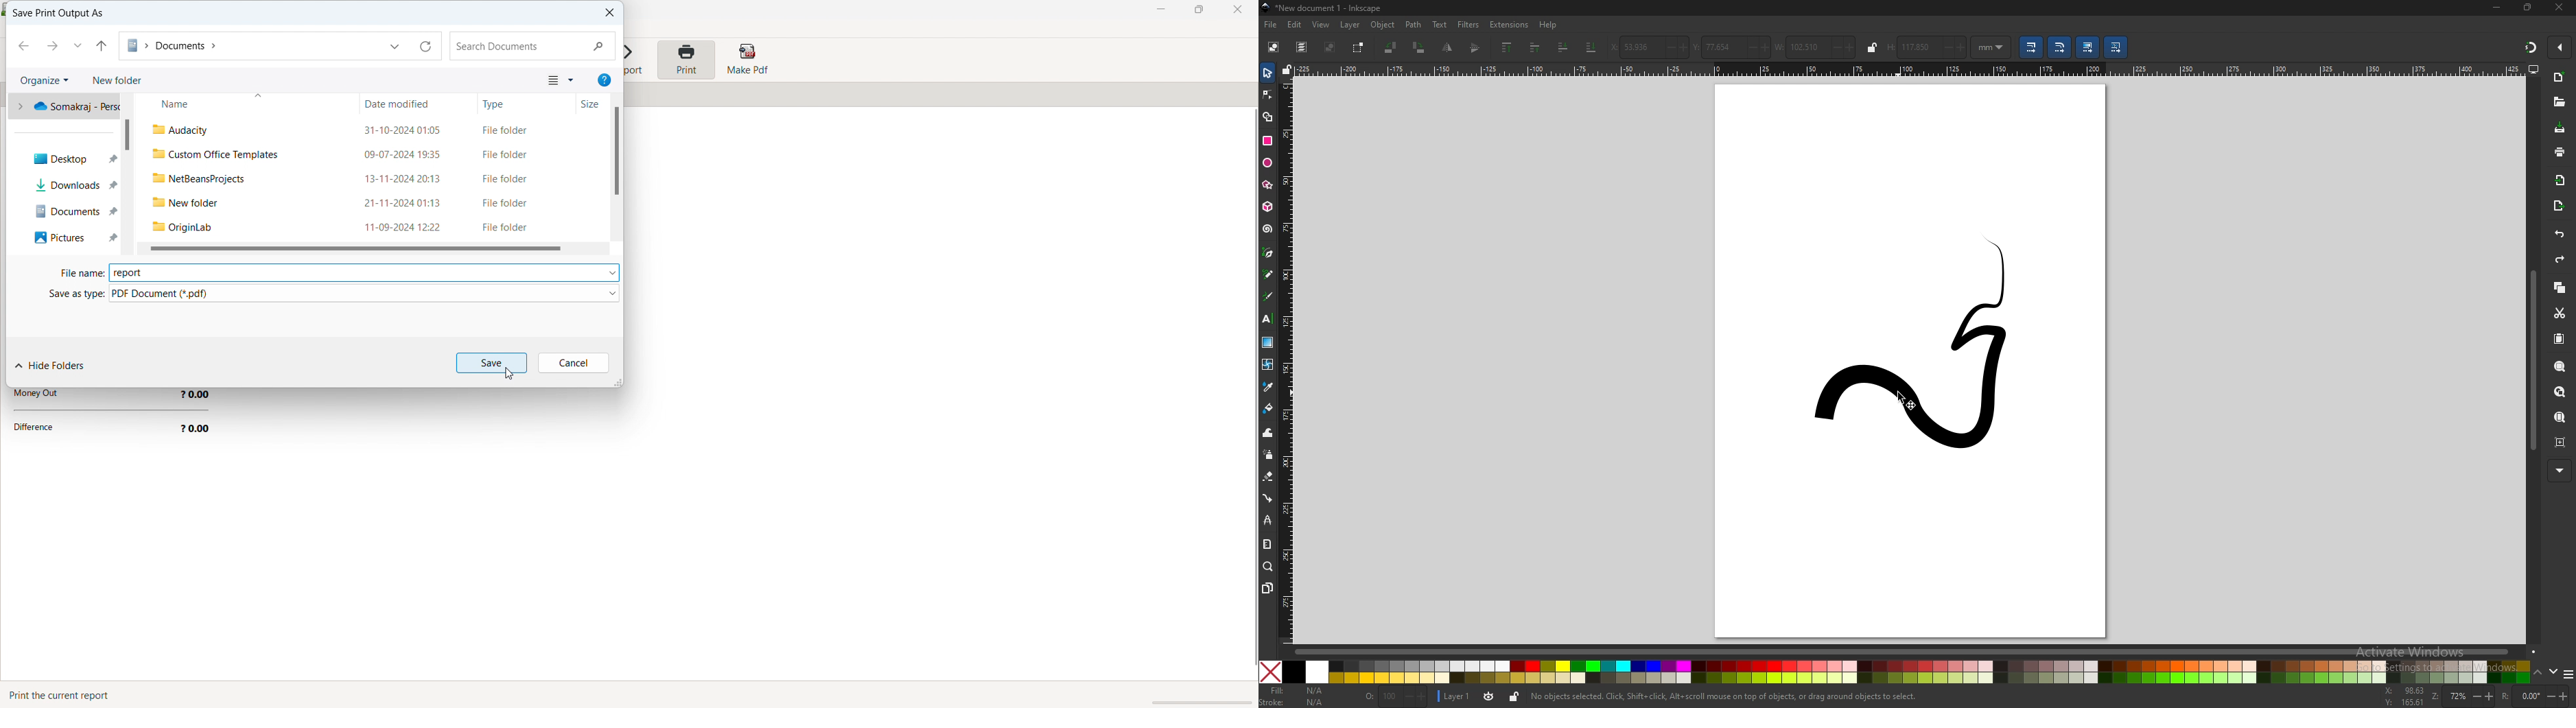 This screenshot has height=728, width=2576. I want to click on search in folder, so click(532, 46).